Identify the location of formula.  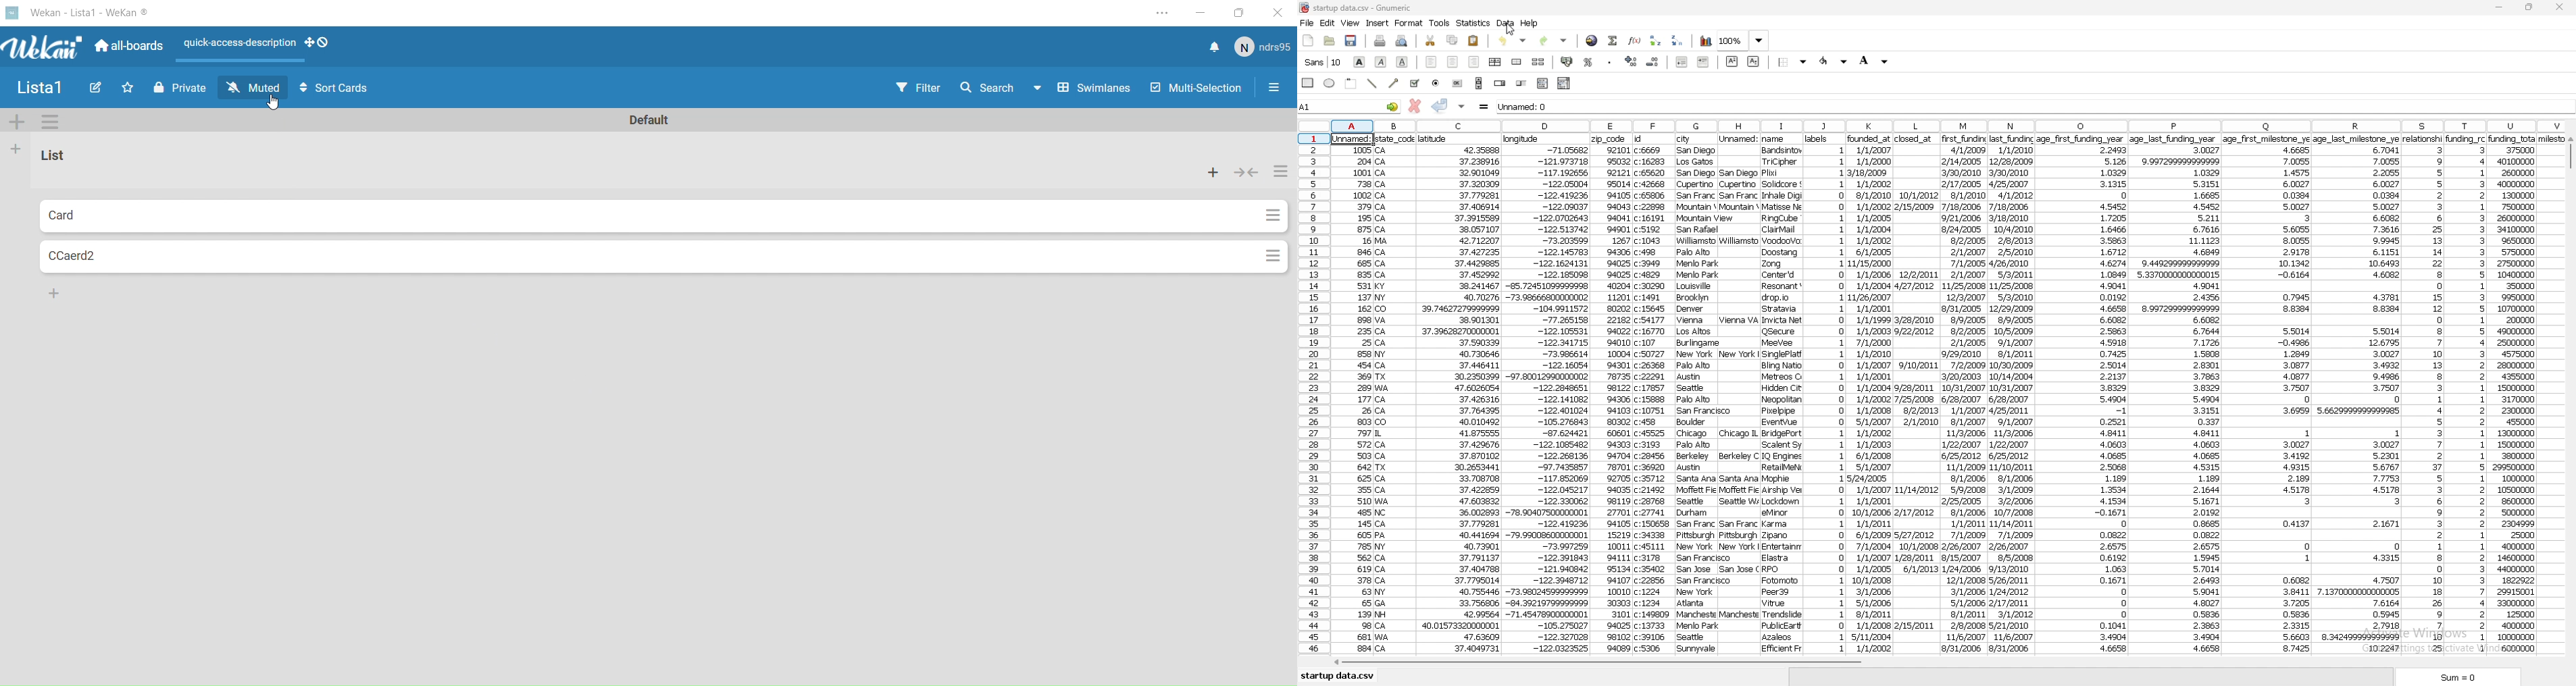
(1484, 107).